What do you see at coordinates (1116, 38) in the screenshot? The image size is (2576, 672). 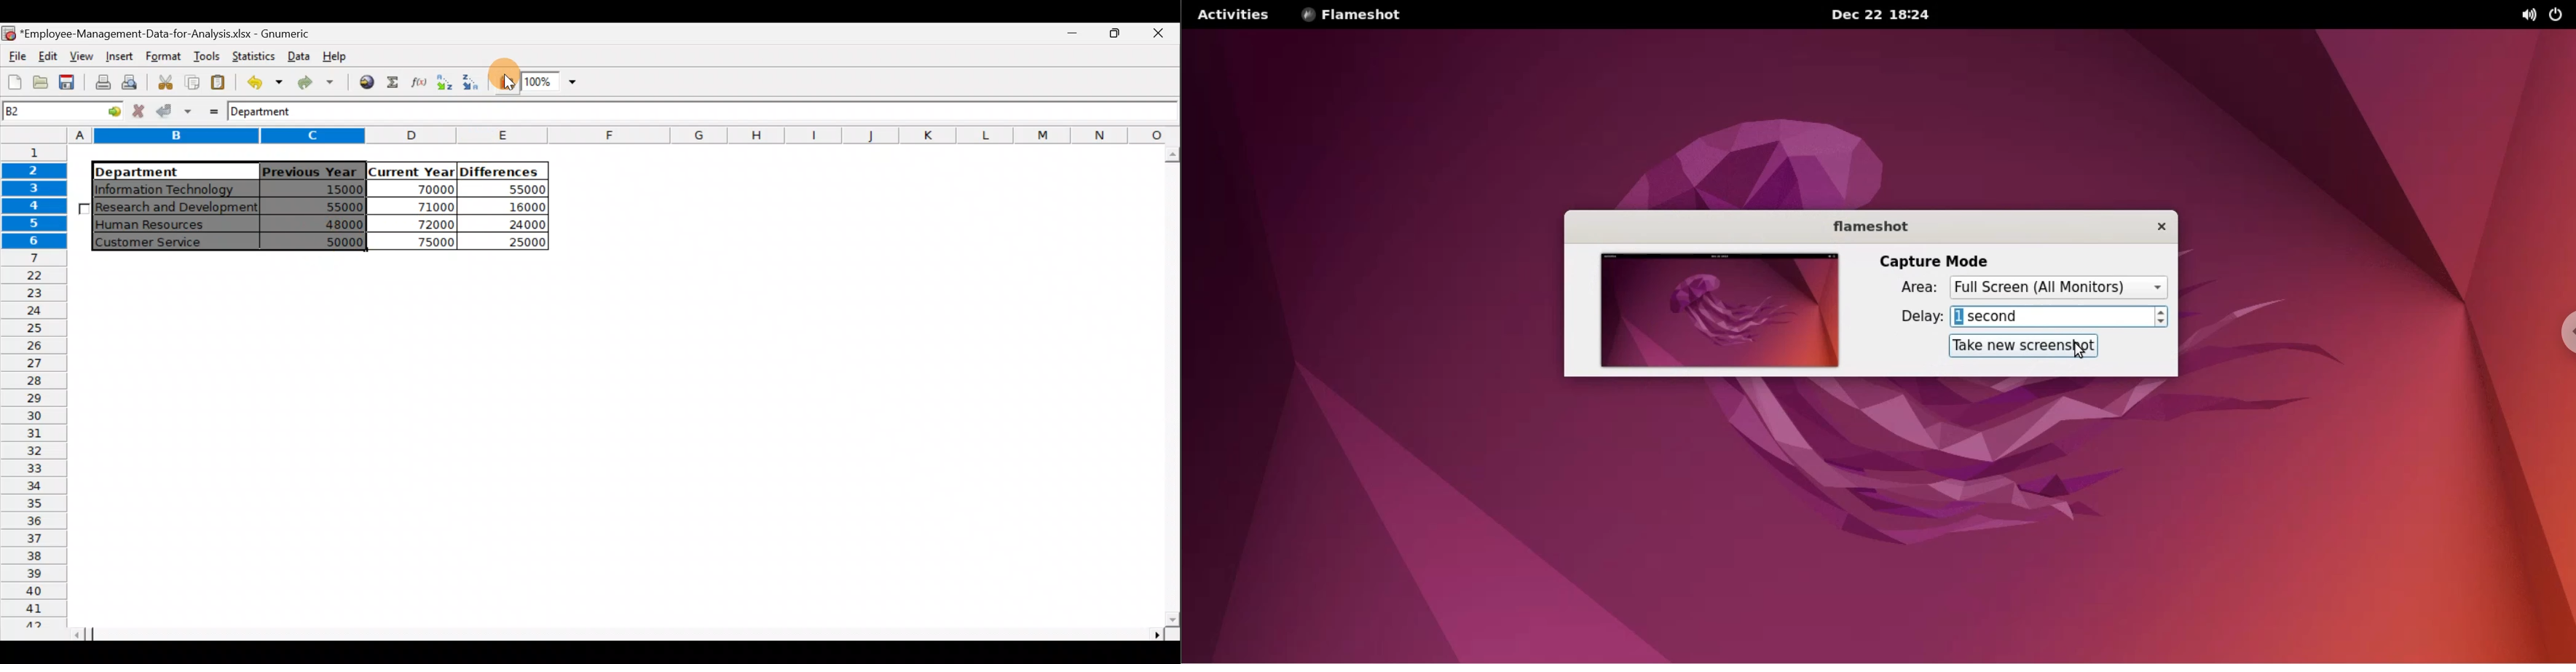 I see `Minimize` at bounding box center [1116, 38].